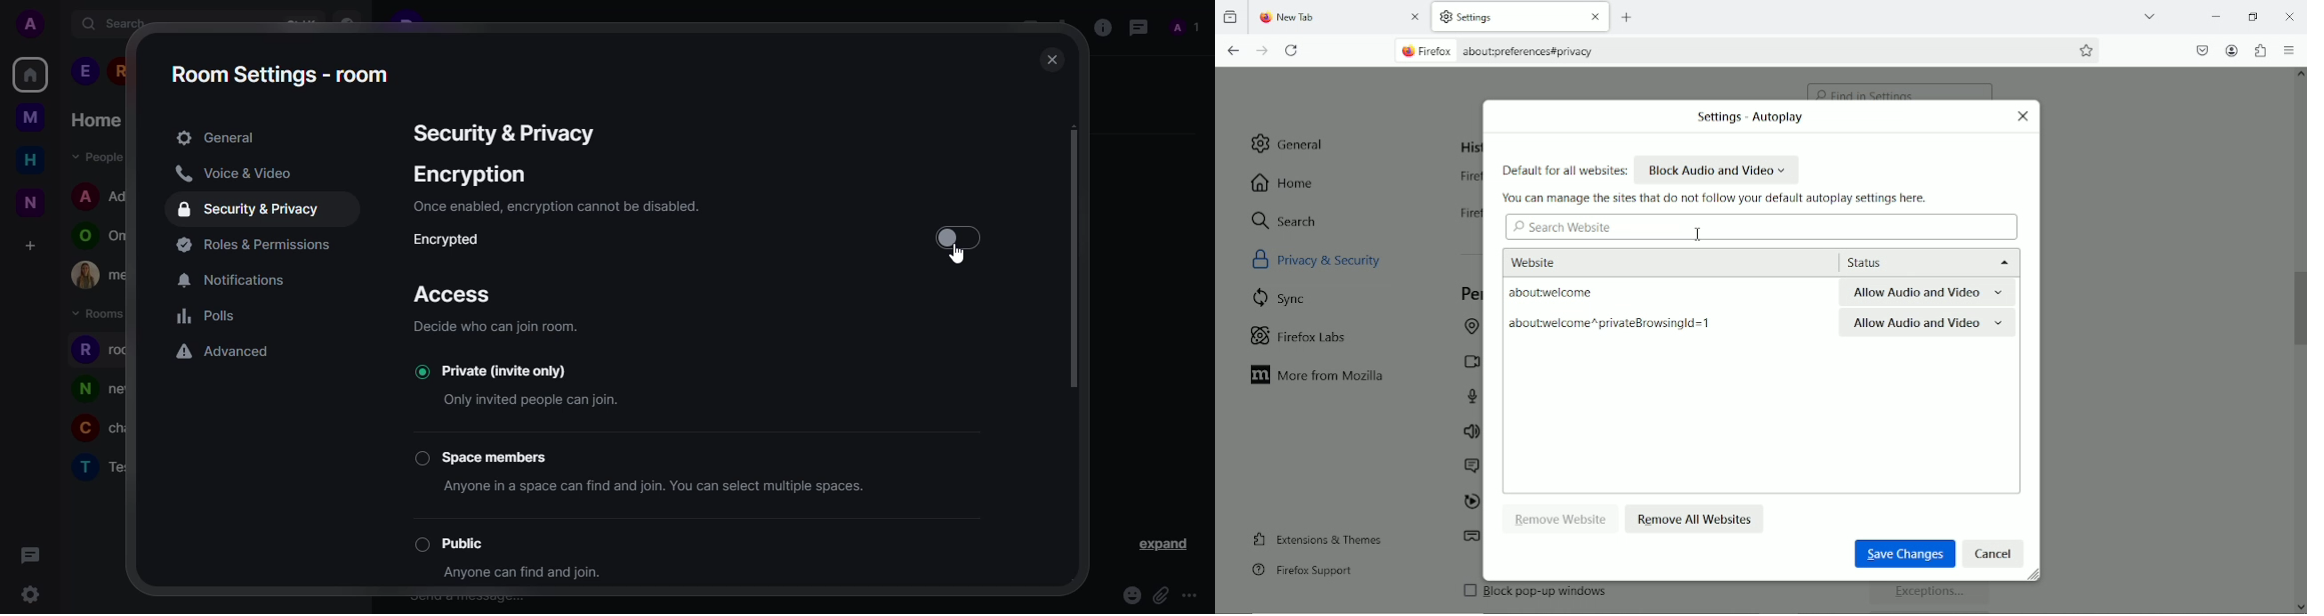 The image size is (2324, 616). Describe the element at coordinates (1466, 179) in the screenshot. I see `firefox will` at that location.